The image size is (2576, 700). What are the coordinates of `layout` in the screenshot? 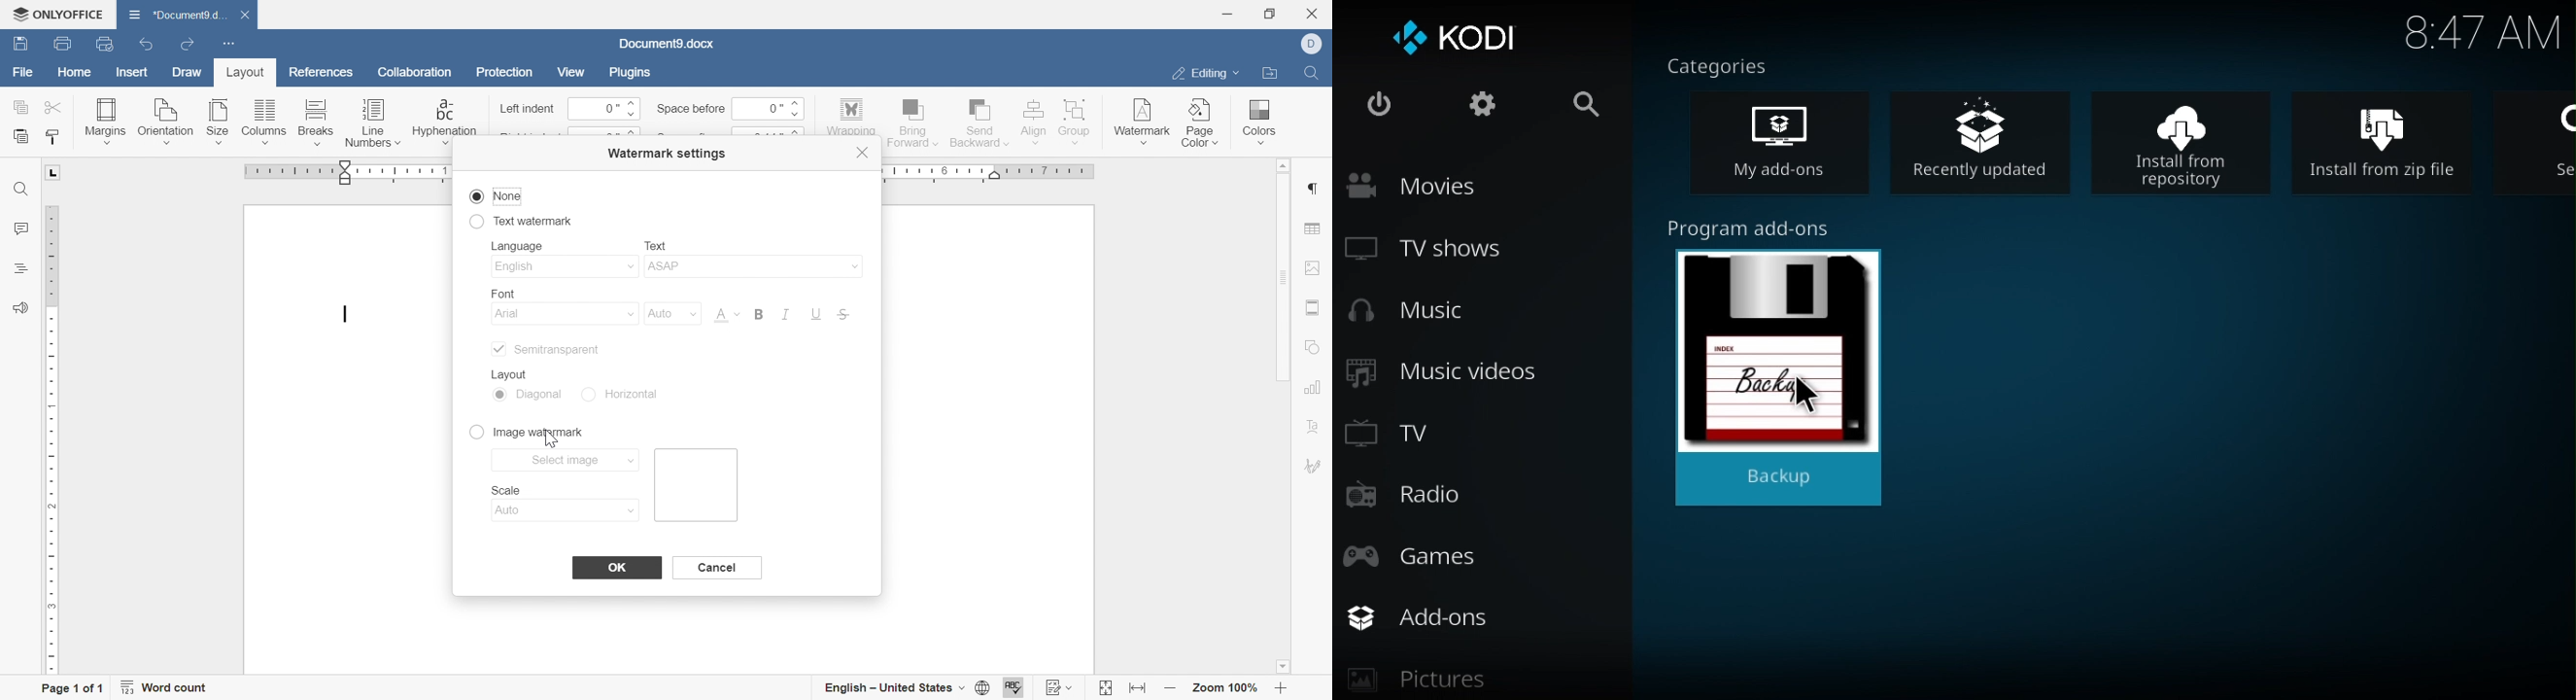 It's located at (514, 372).